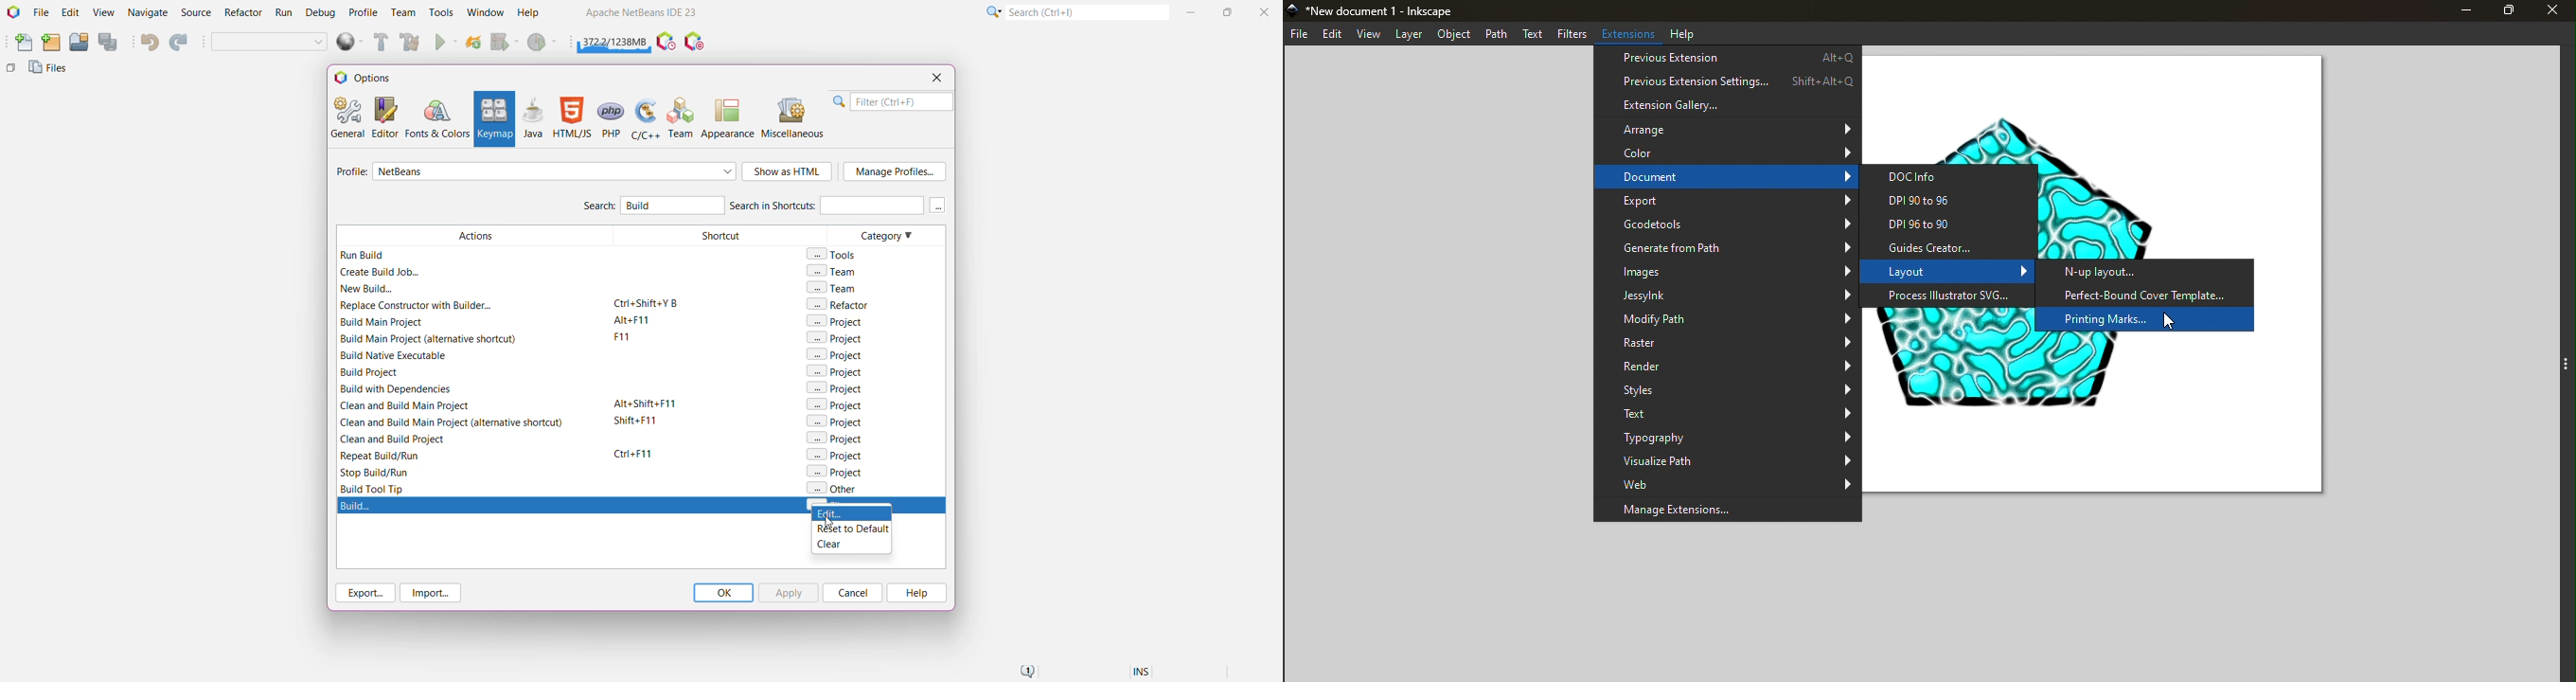  What do you see at coordinates (1950, 297) in the screenshot?
I see `Process illustrator SVG` at bounding box center [1950, 297].